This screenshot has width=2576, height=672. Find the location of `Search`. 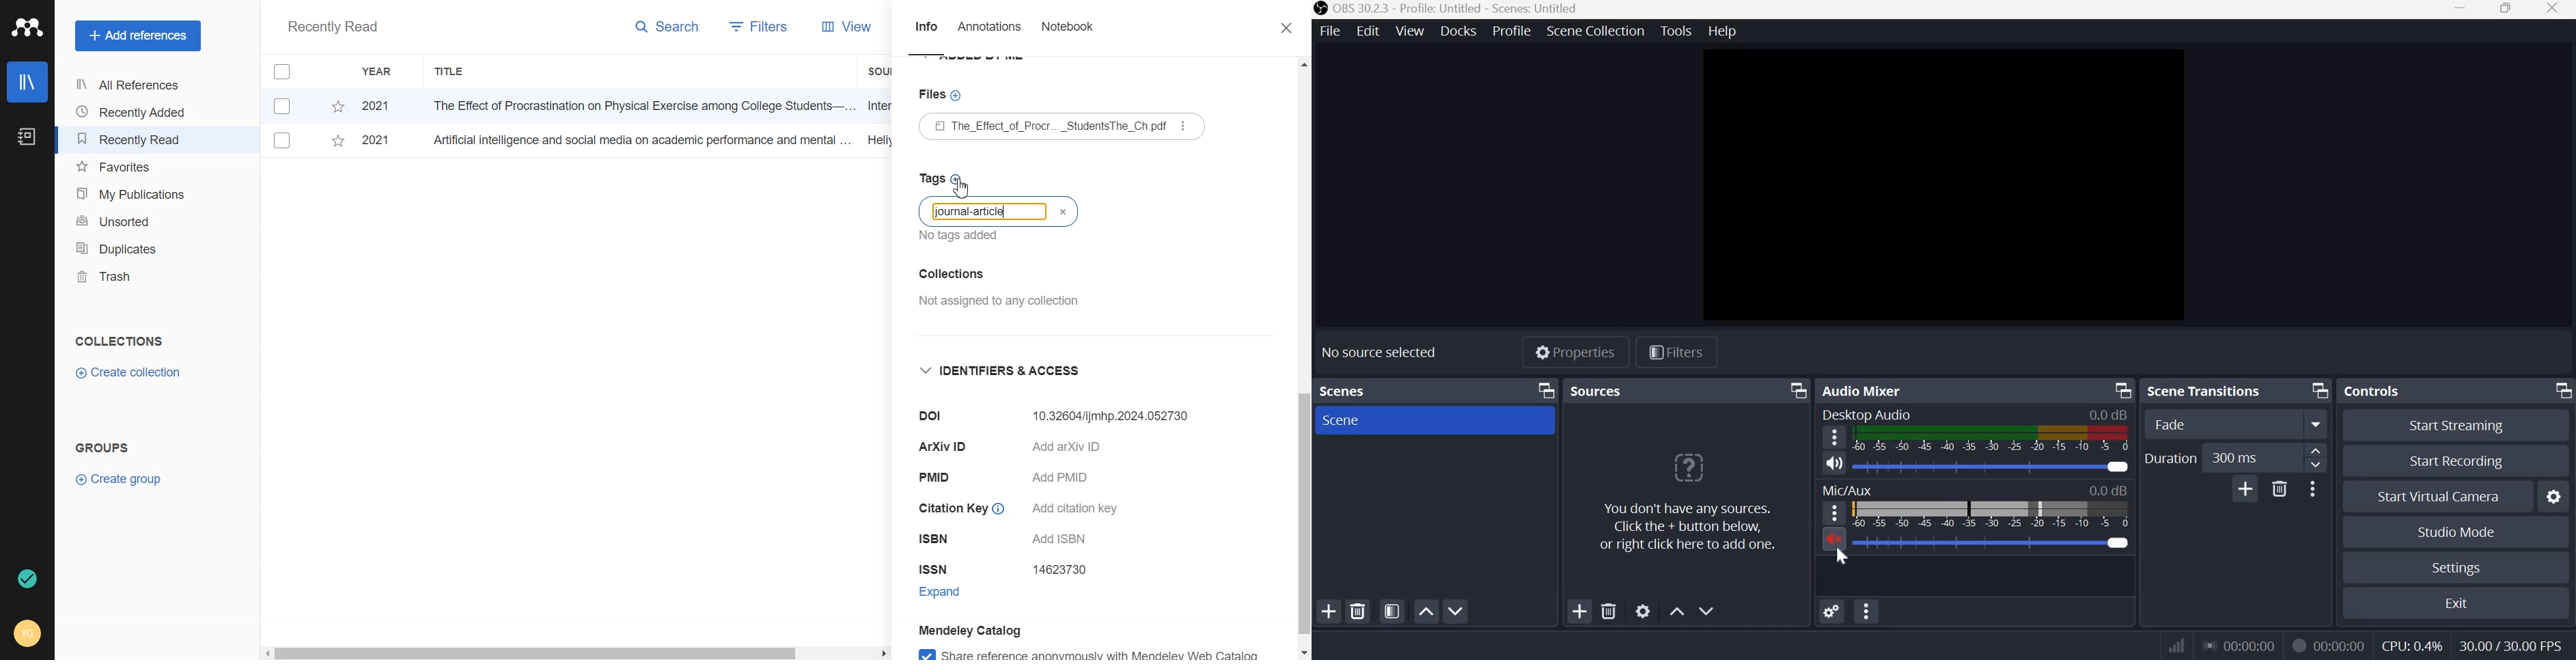

Search is located at coordinates (668, 29).